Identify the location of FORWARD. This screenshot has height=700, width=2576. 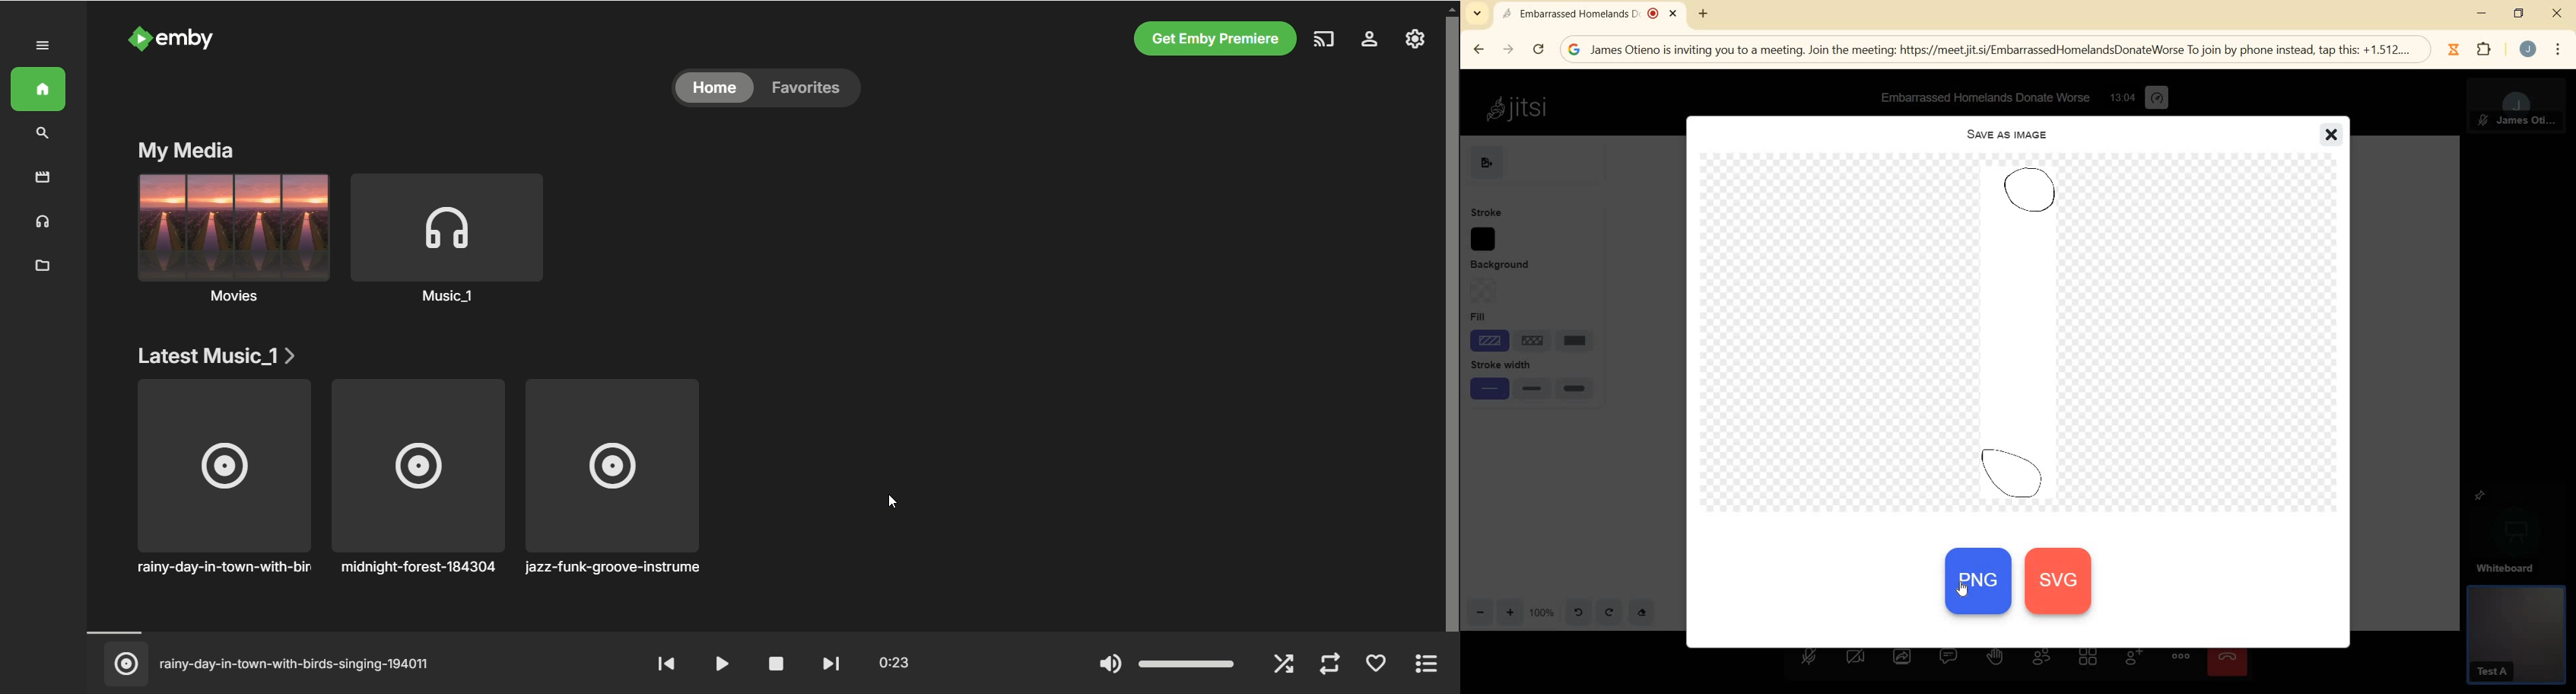
(1509, 50).